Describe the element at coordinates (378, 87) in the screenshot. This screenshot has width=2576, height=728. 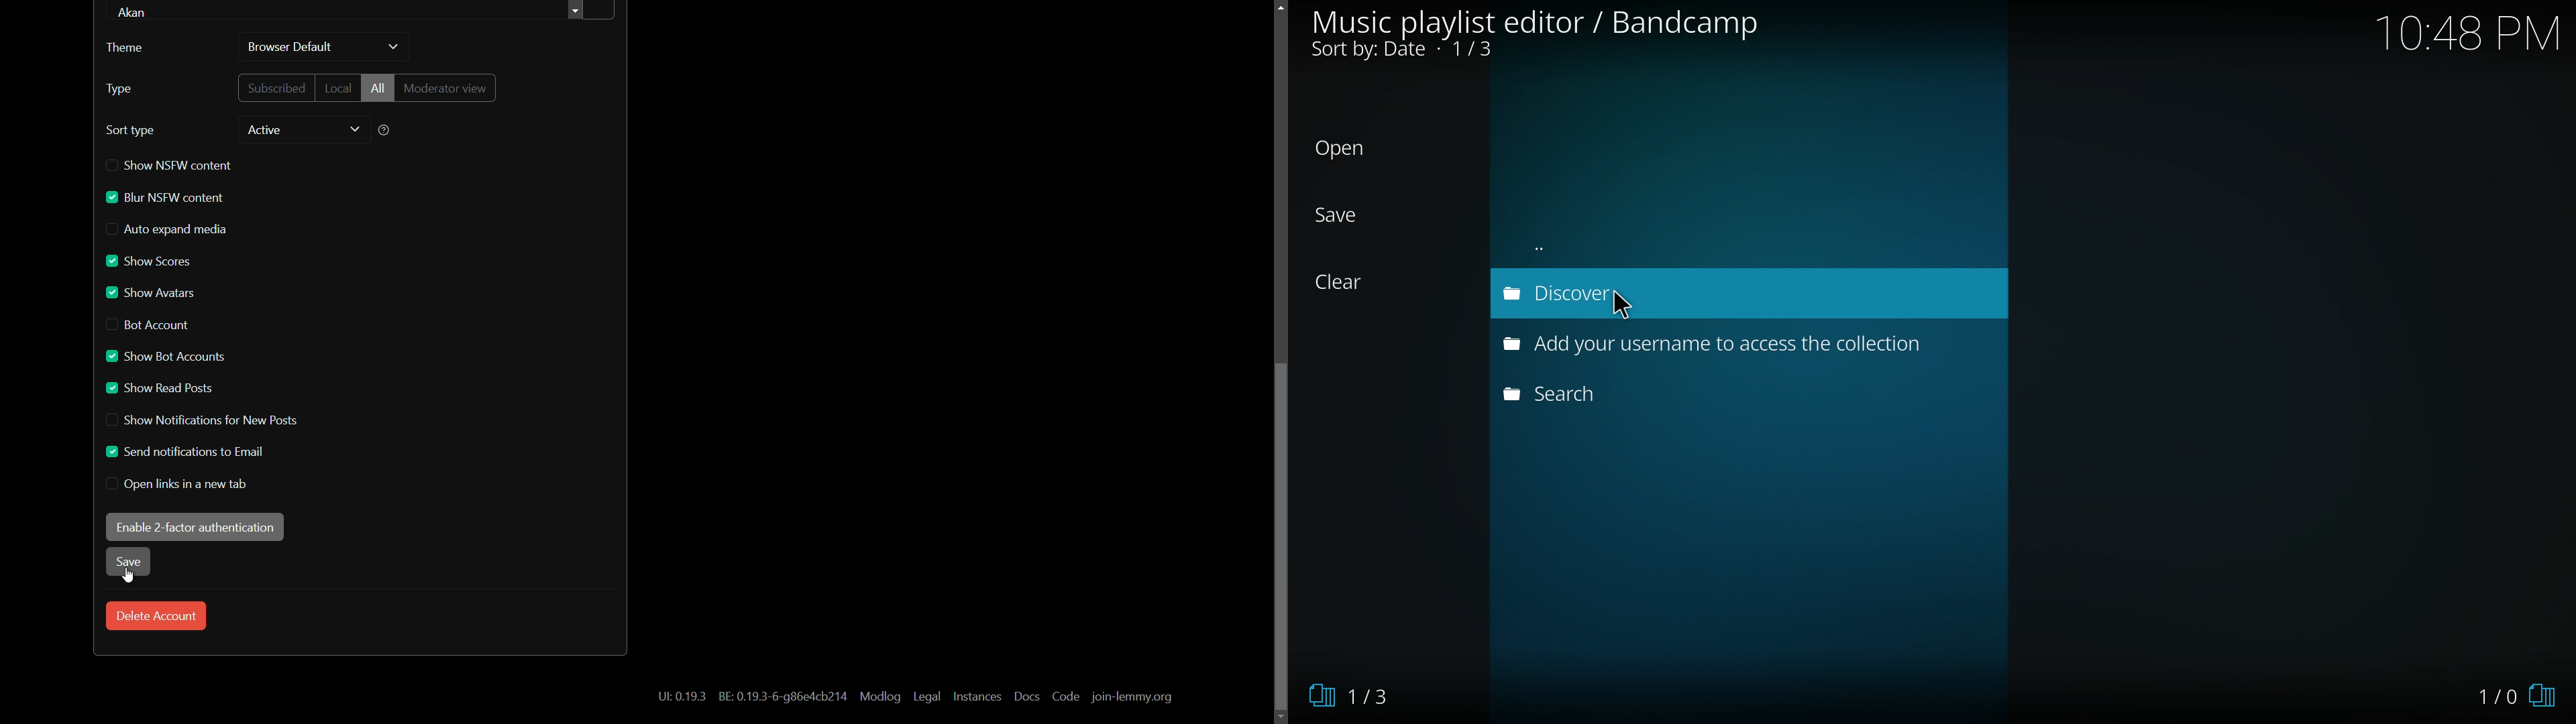
I see `all` at that location.